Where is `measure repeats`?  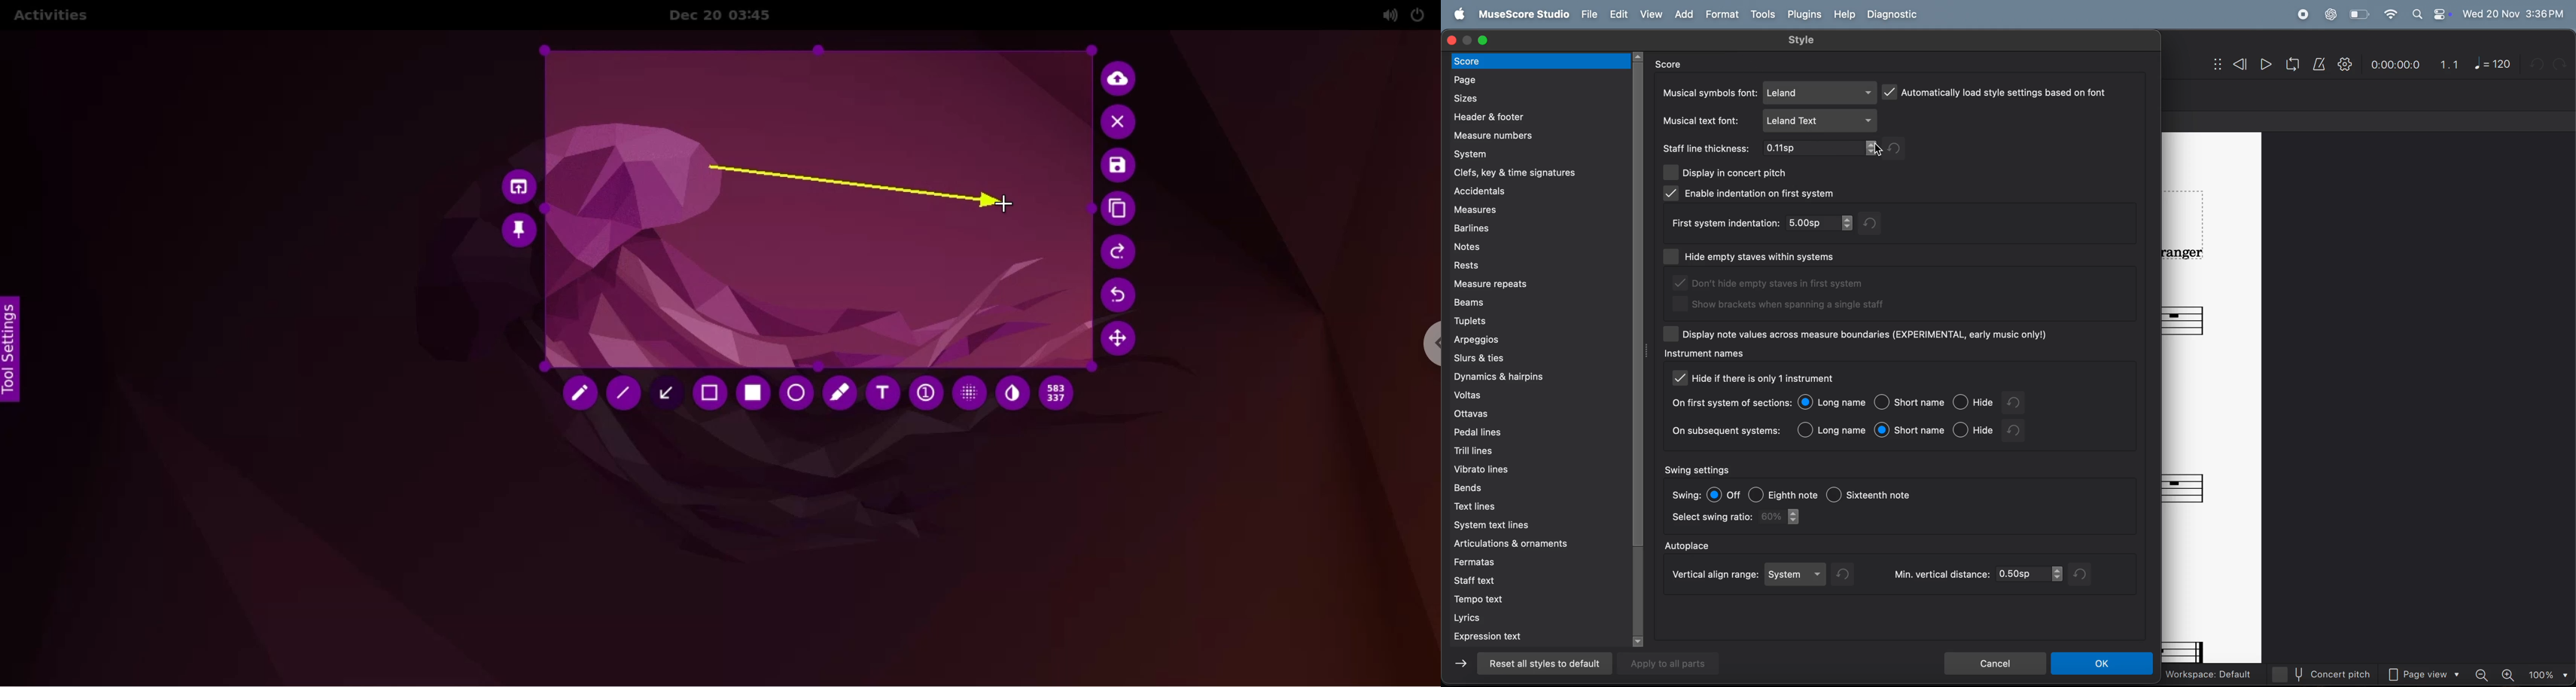
measure repeats is located at coordinates (1538, 284).